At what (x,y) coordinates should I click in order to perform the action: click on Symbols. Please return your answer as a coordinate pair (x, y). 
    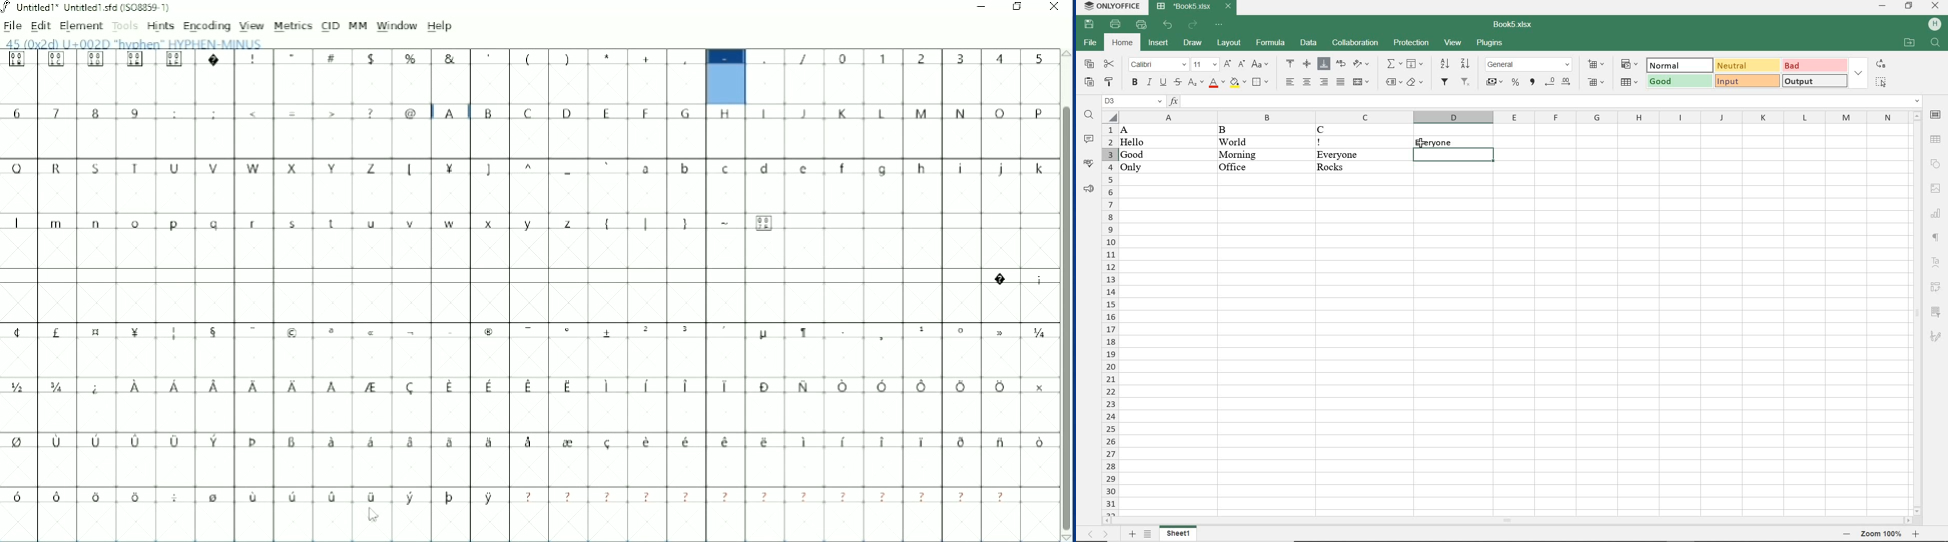
    Looking at the image, I should click on (510, 498).